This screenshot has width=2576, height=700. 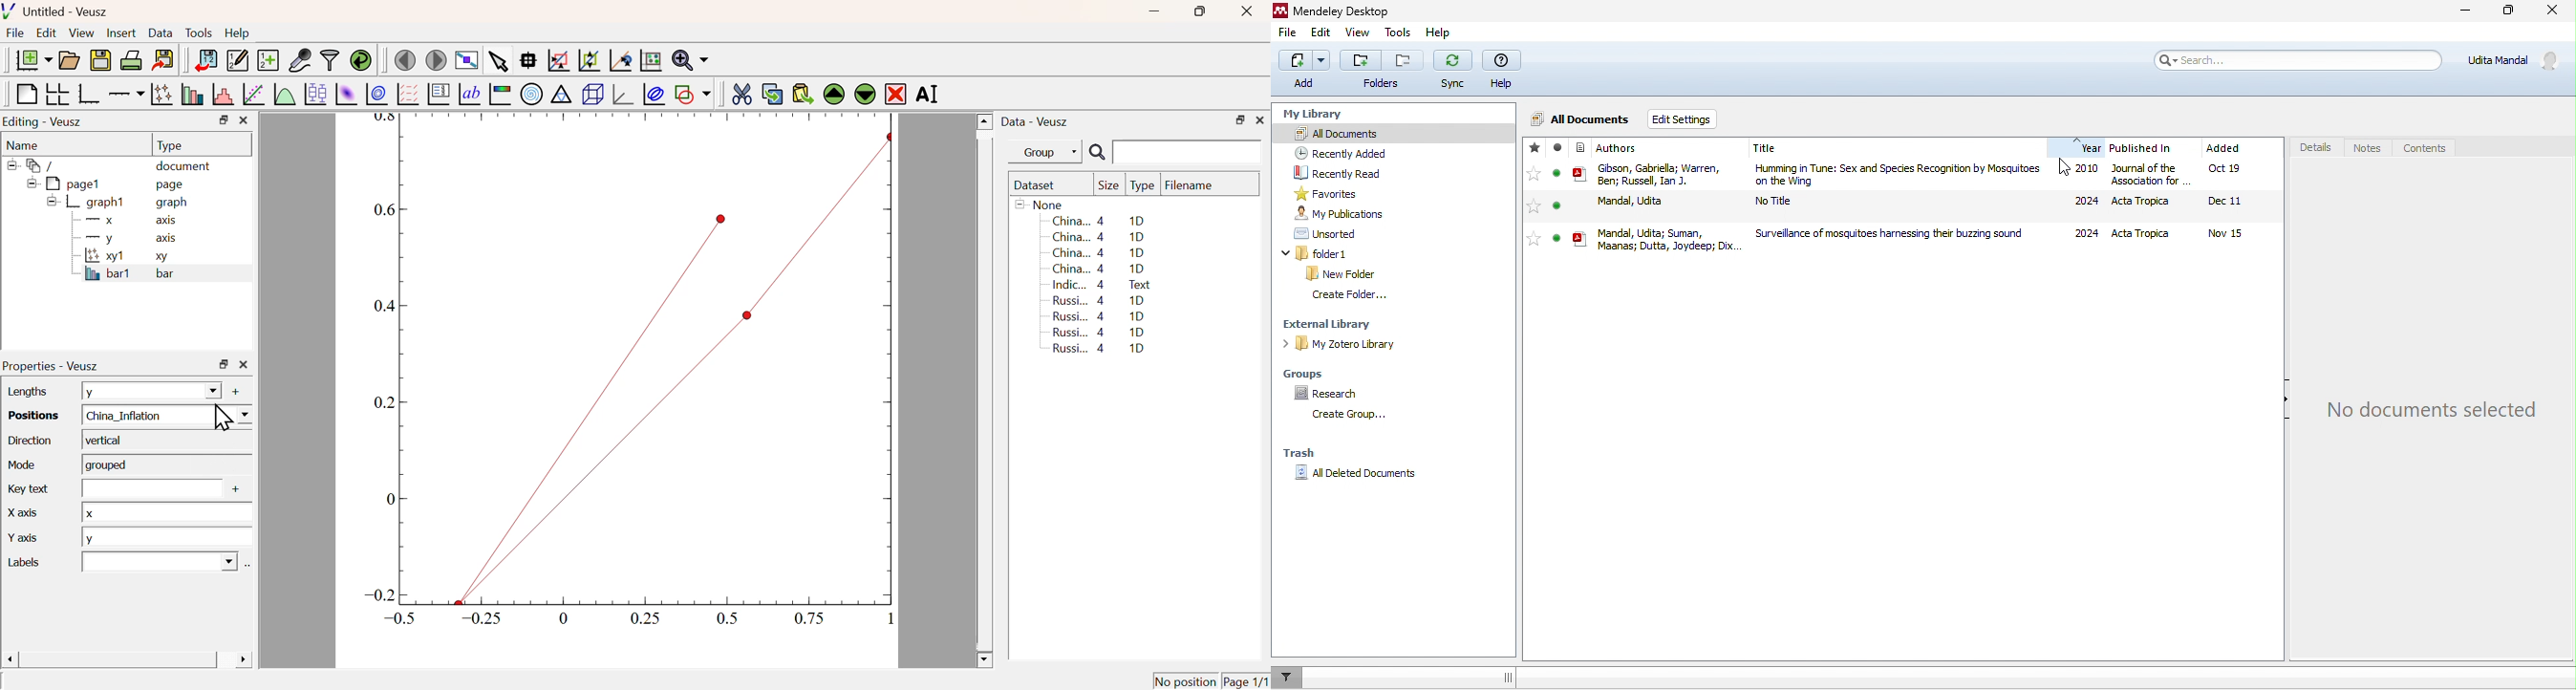 What do you see at coordinates (1336, 132) in the screenshot?
I see `all documents` at bounding box center [1336, 132].